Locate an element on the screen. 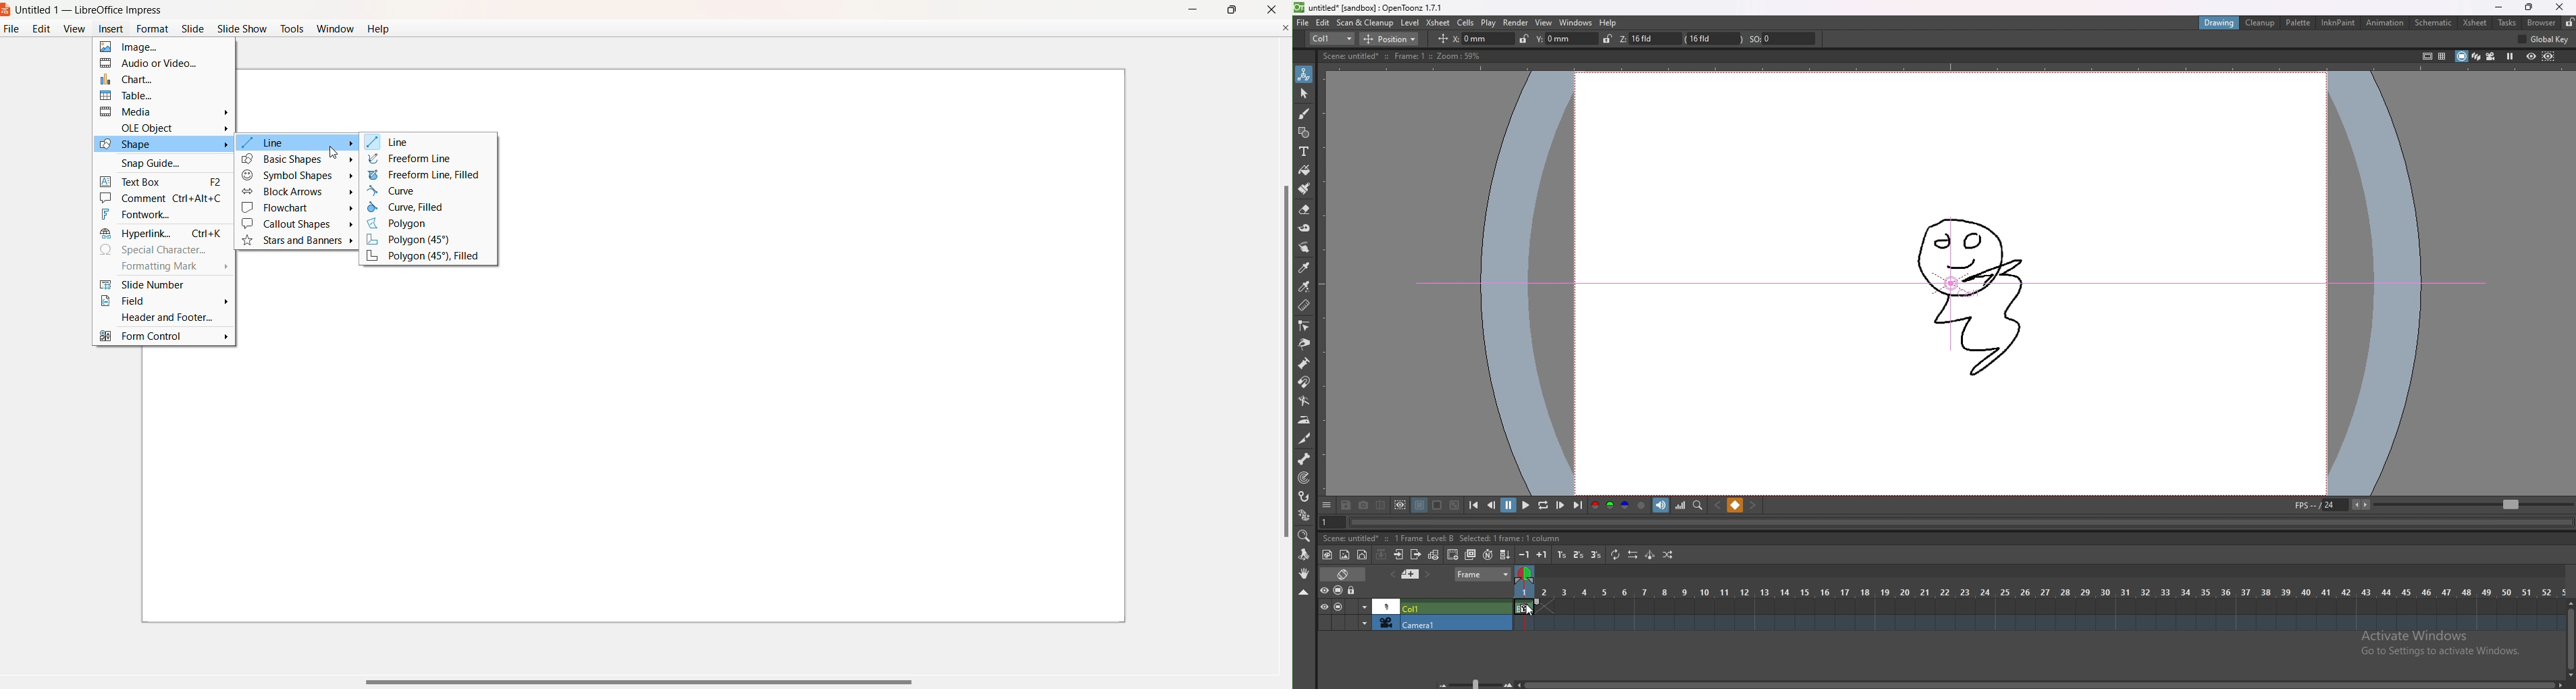  previous memo is located at coordinates (1392, 575).